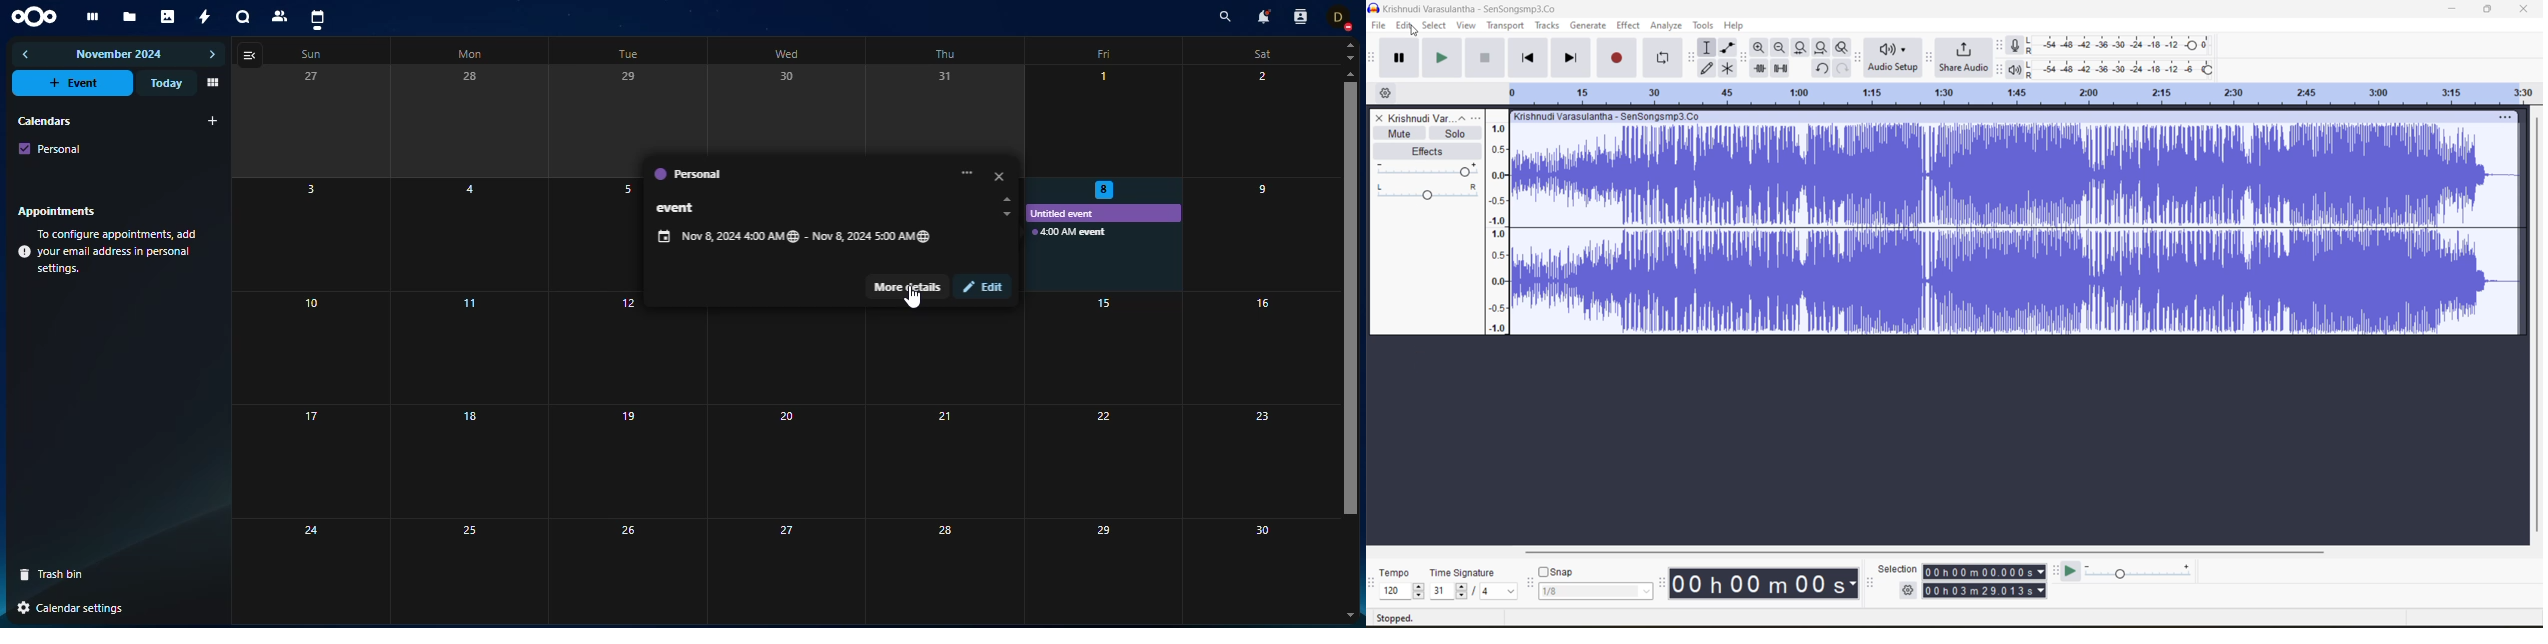 The image size is (2548, 644). What do you see at coordinates (62, 210) in the screenshot?
I see `appointments` at bounding box center [62, 210].